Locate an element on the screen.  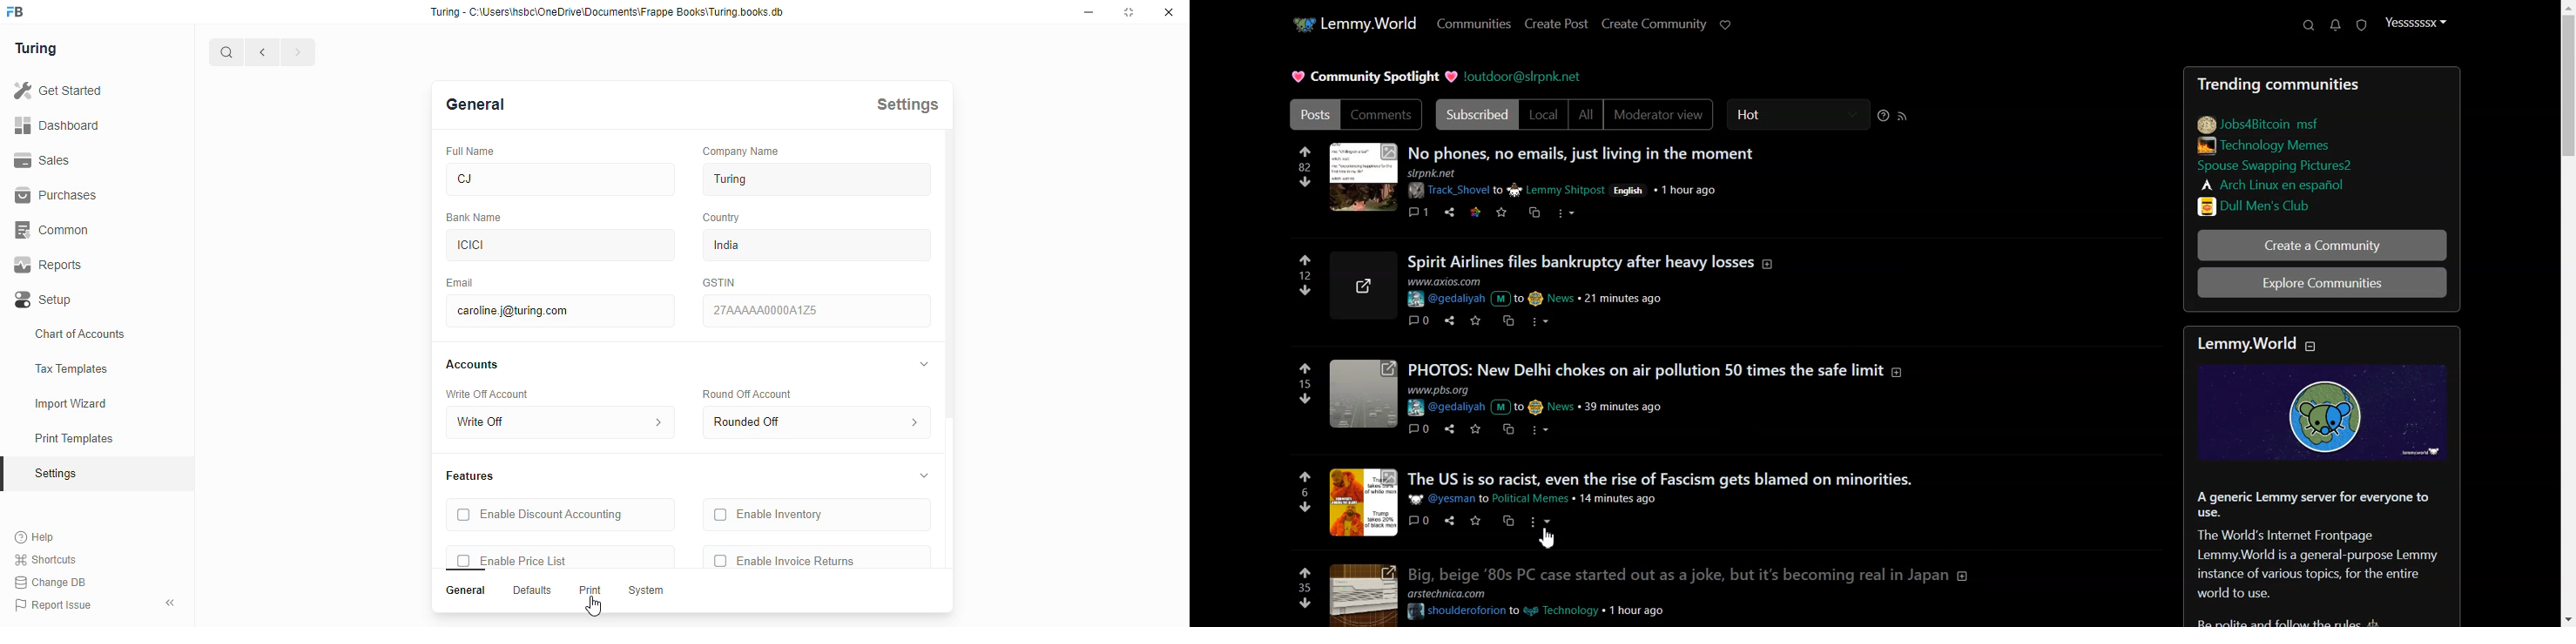
comments is located at coordinates (1419, 210).